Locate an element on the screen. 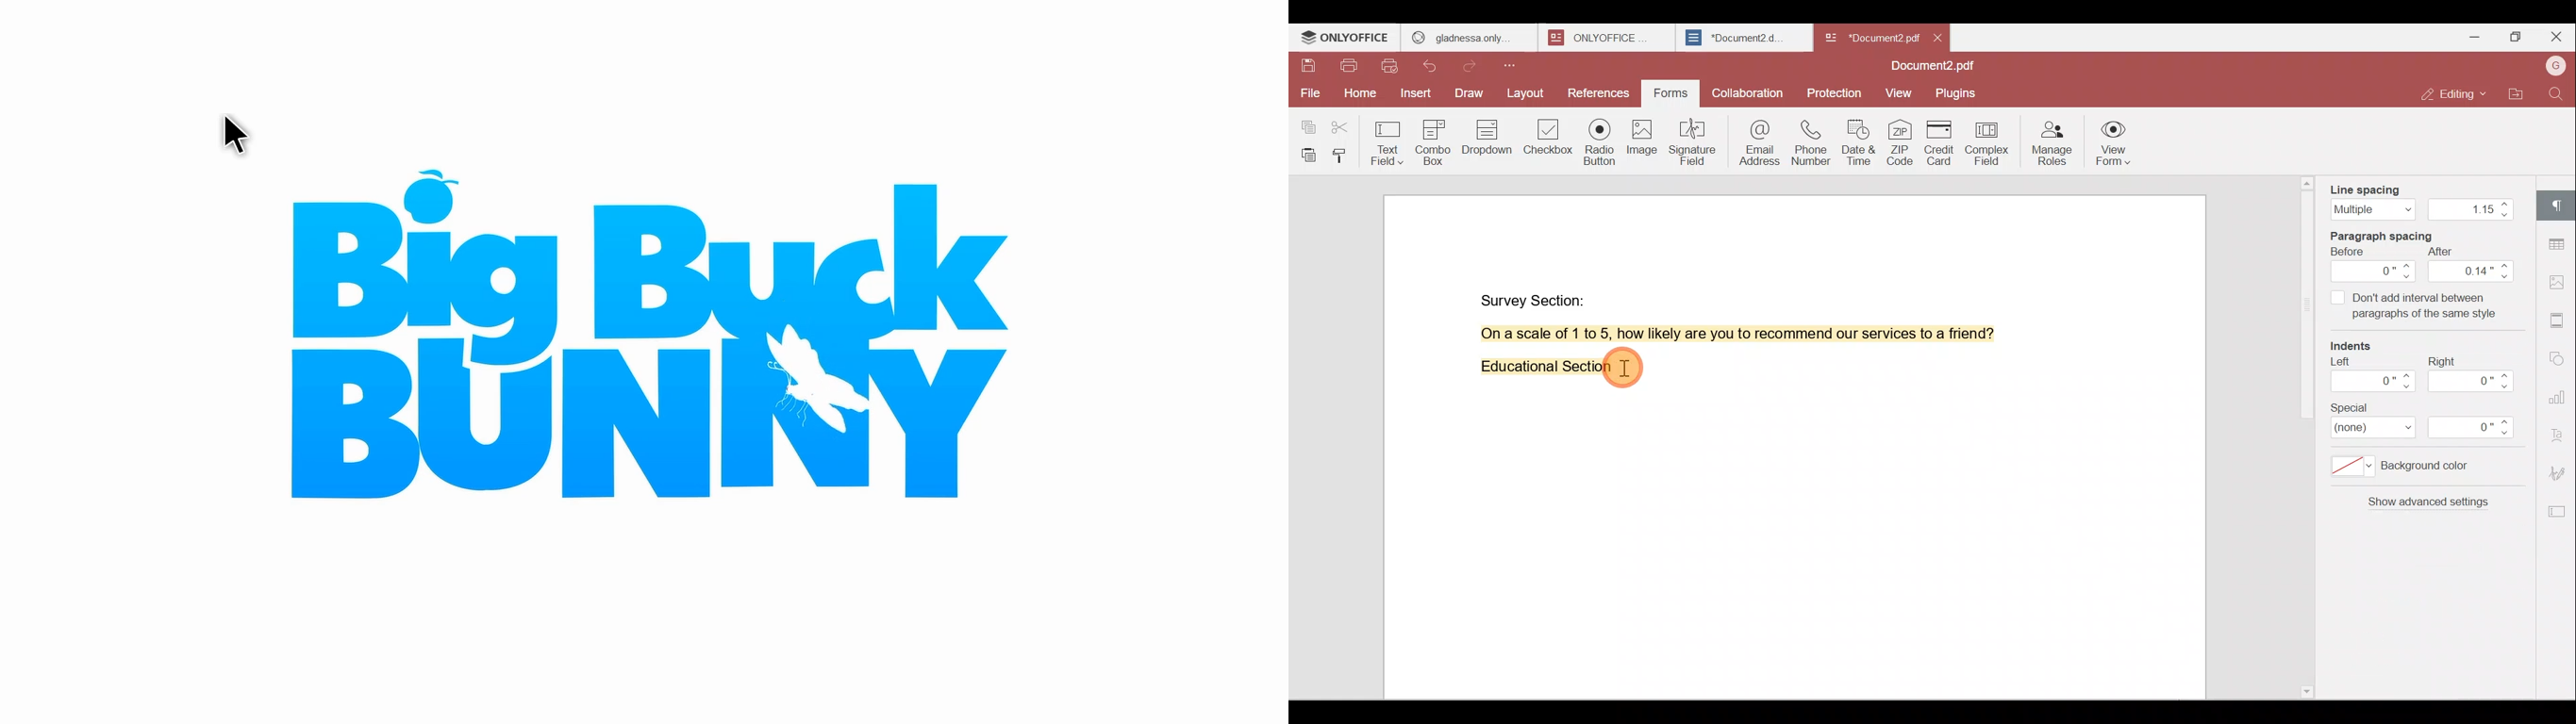 The width and height of the screenshot is (2576, 728). Paragraph spacing is located at coordinates (2395, 234).